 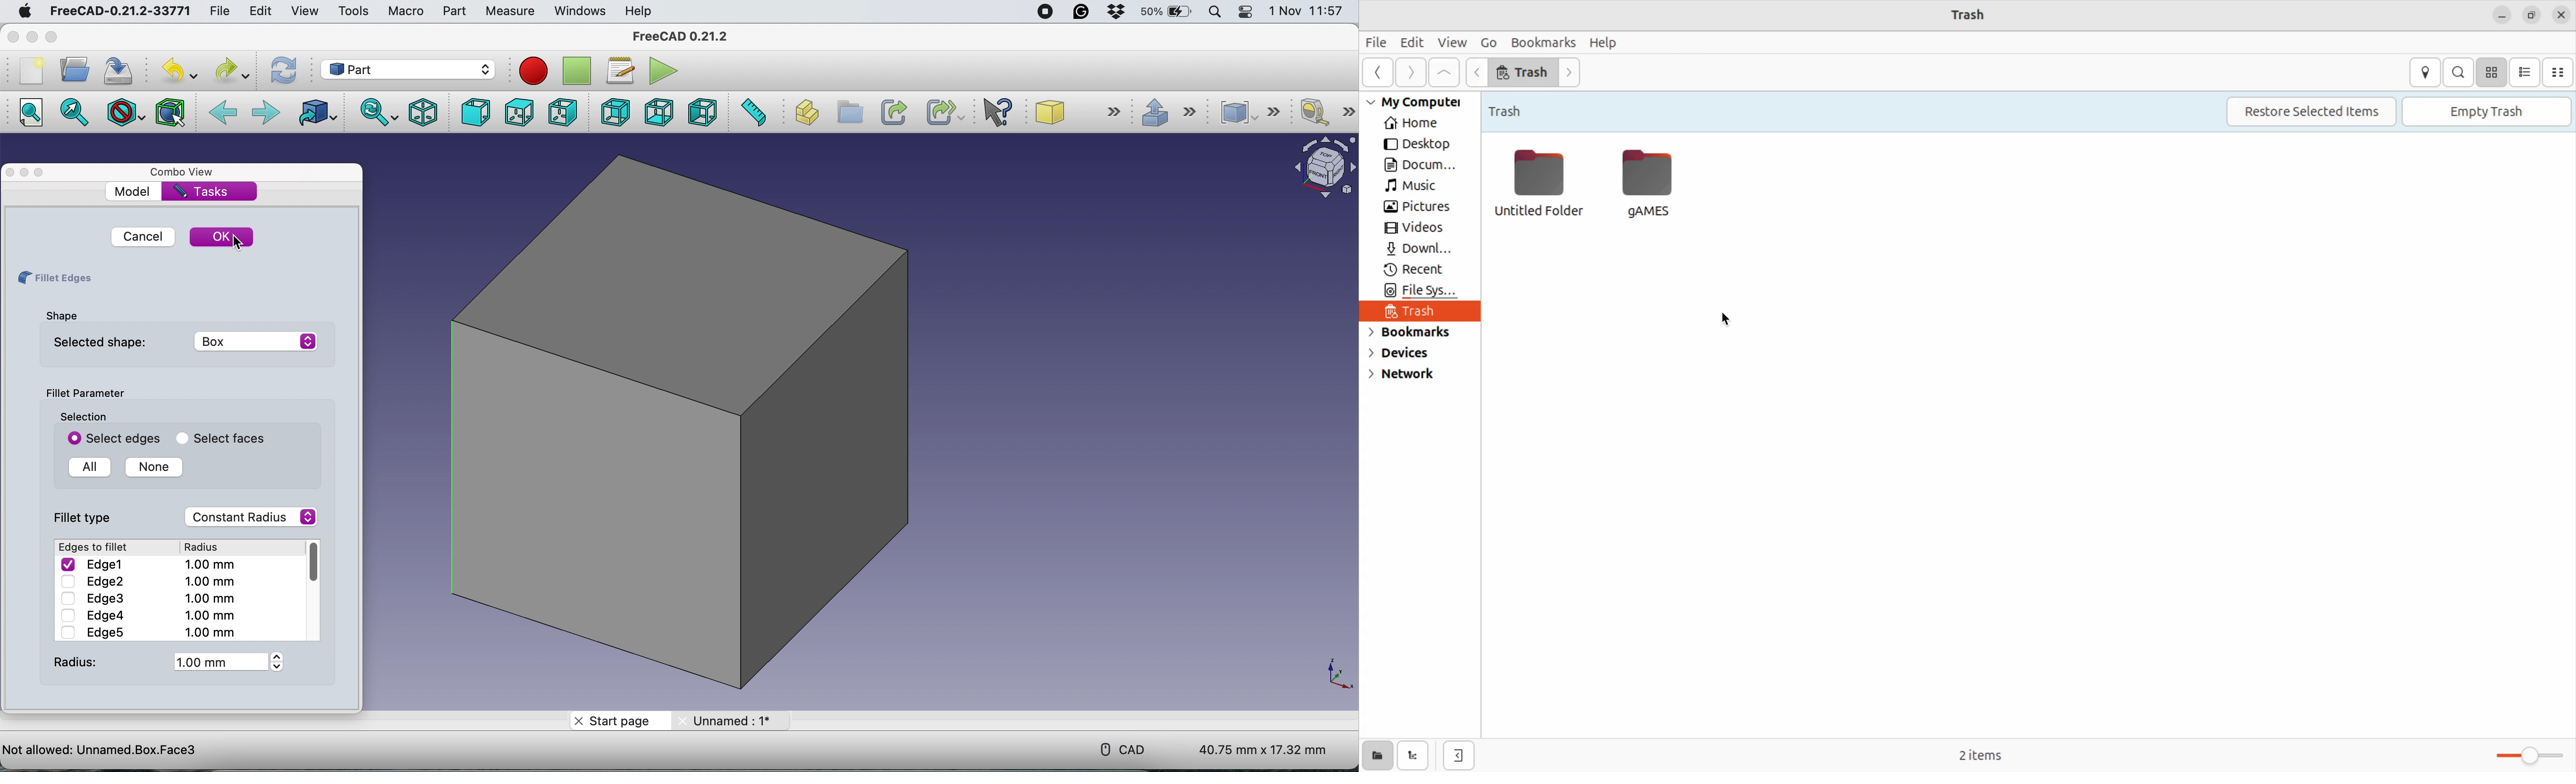 I want to click on part, so click(x=454, y=10).